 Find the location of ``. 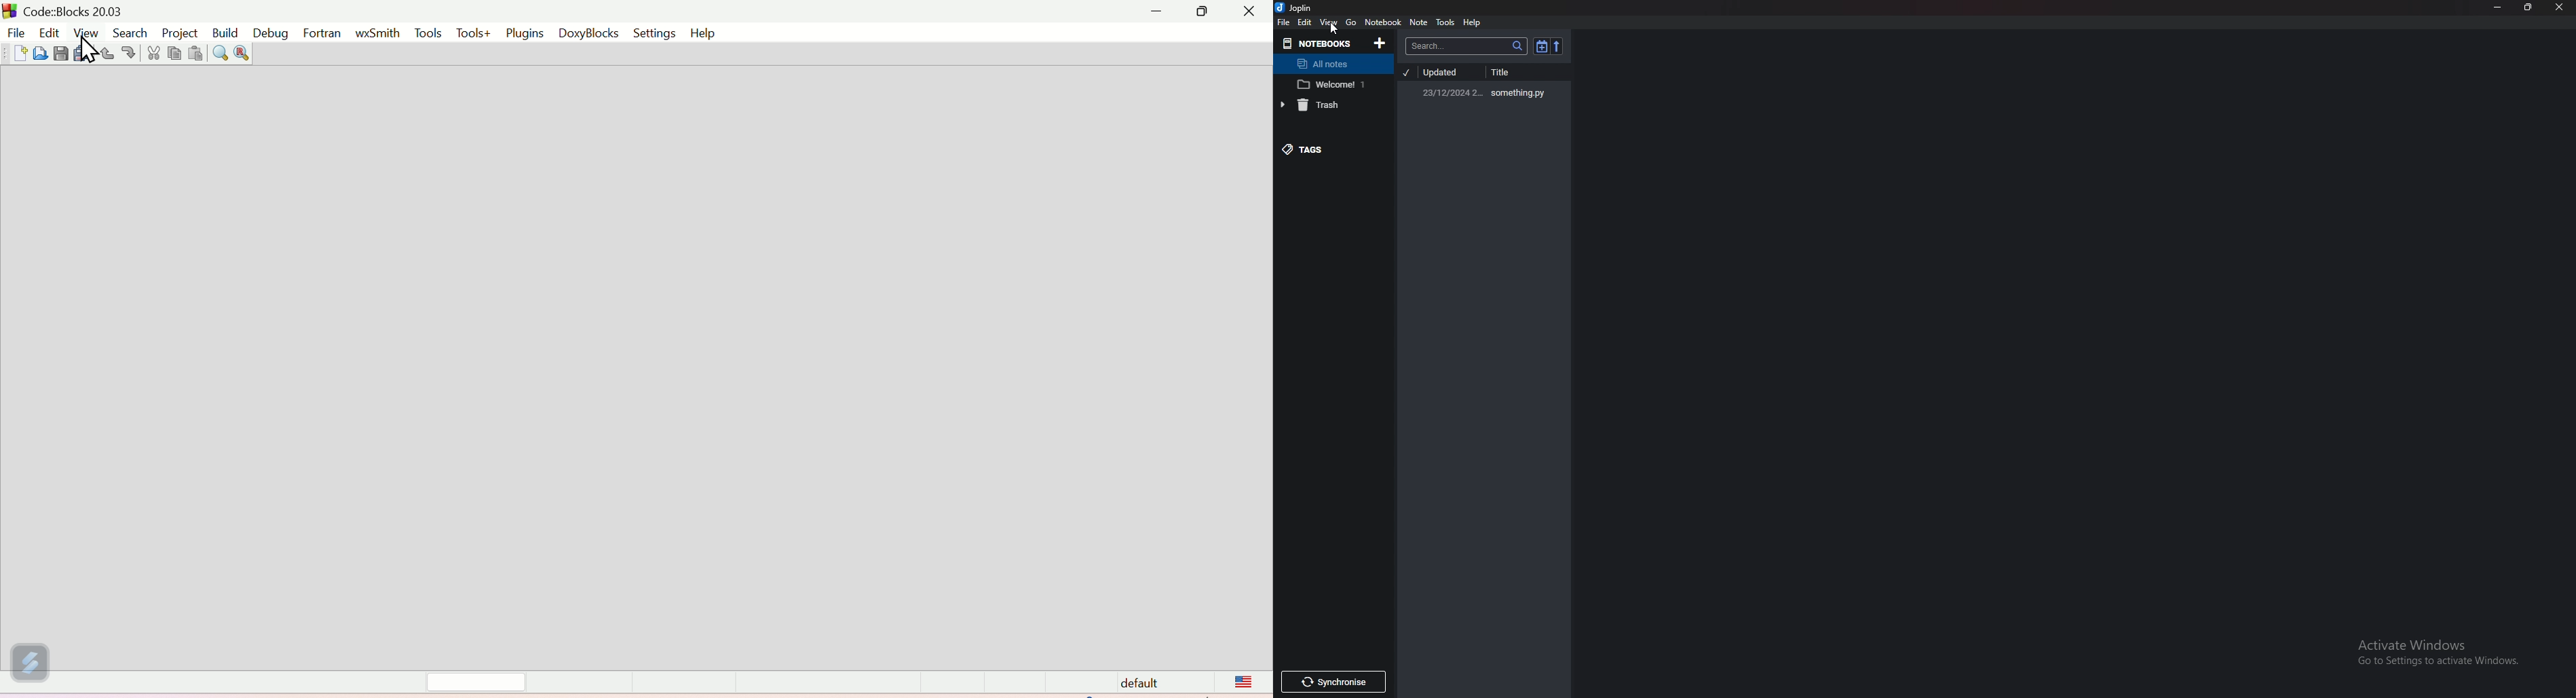

 is located at coordinates (8, 9).